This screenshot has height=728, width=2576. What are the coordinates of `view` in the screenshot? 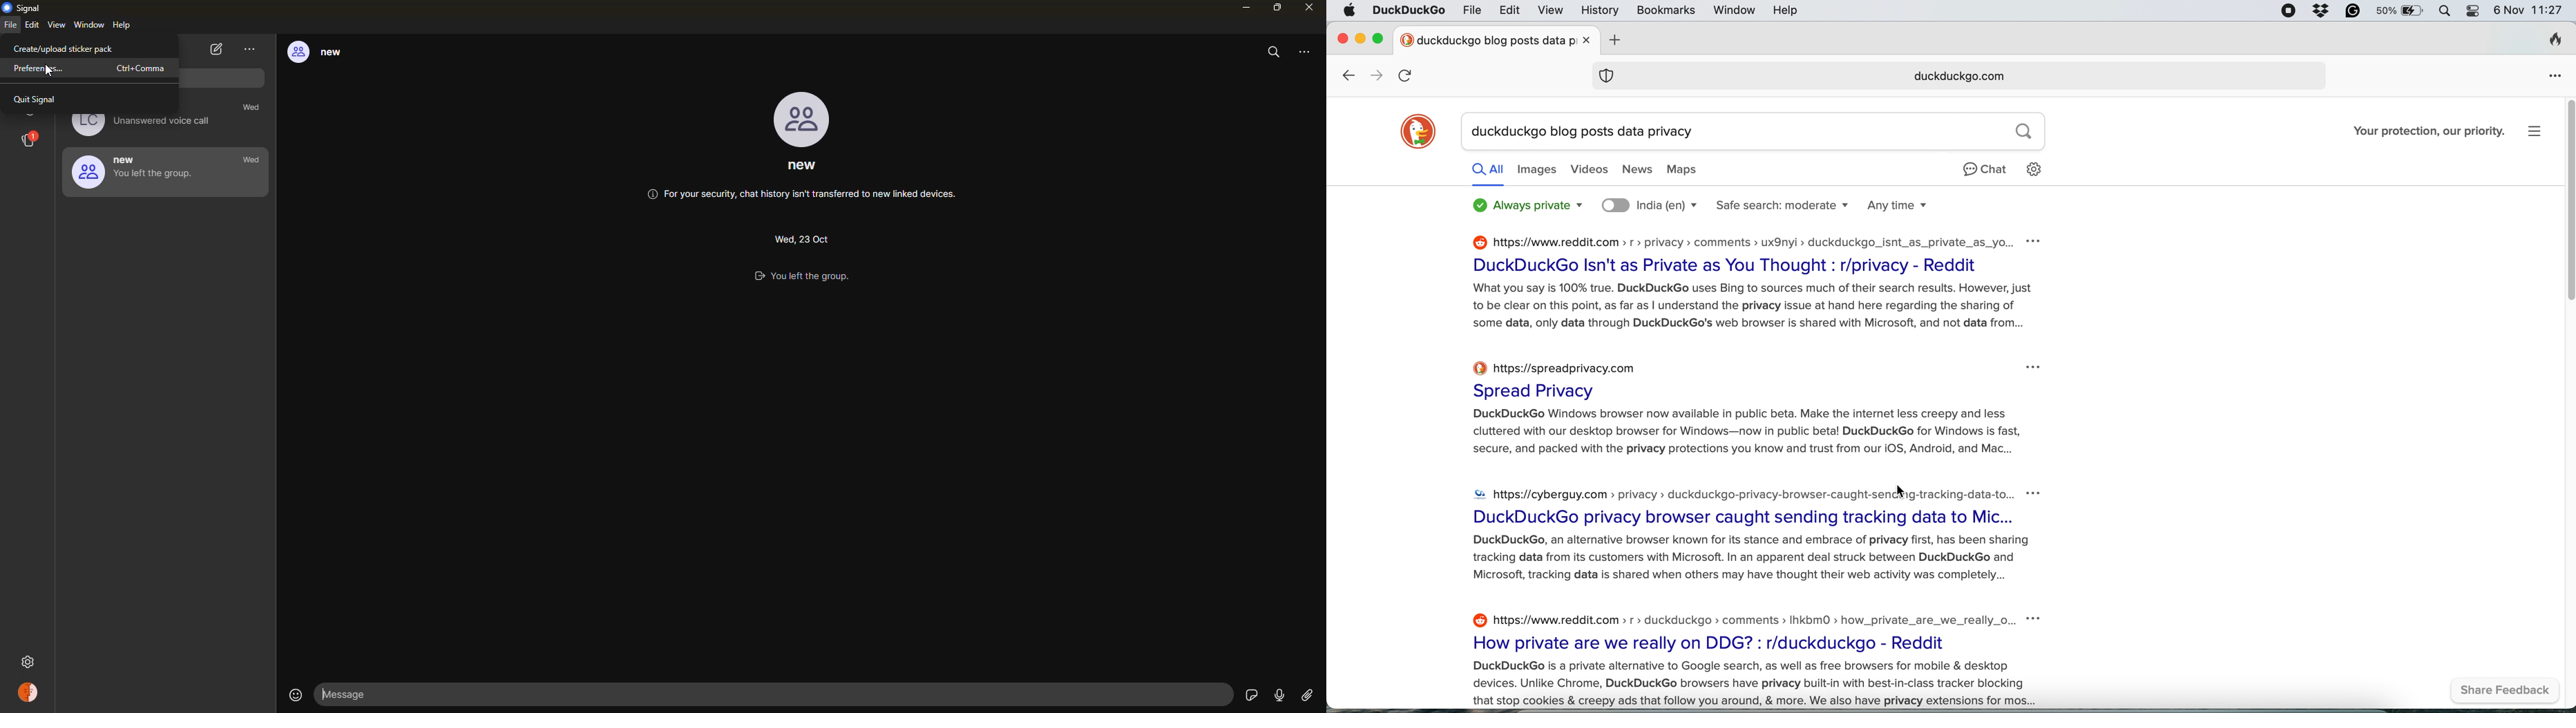 It's located at (1550, 11).